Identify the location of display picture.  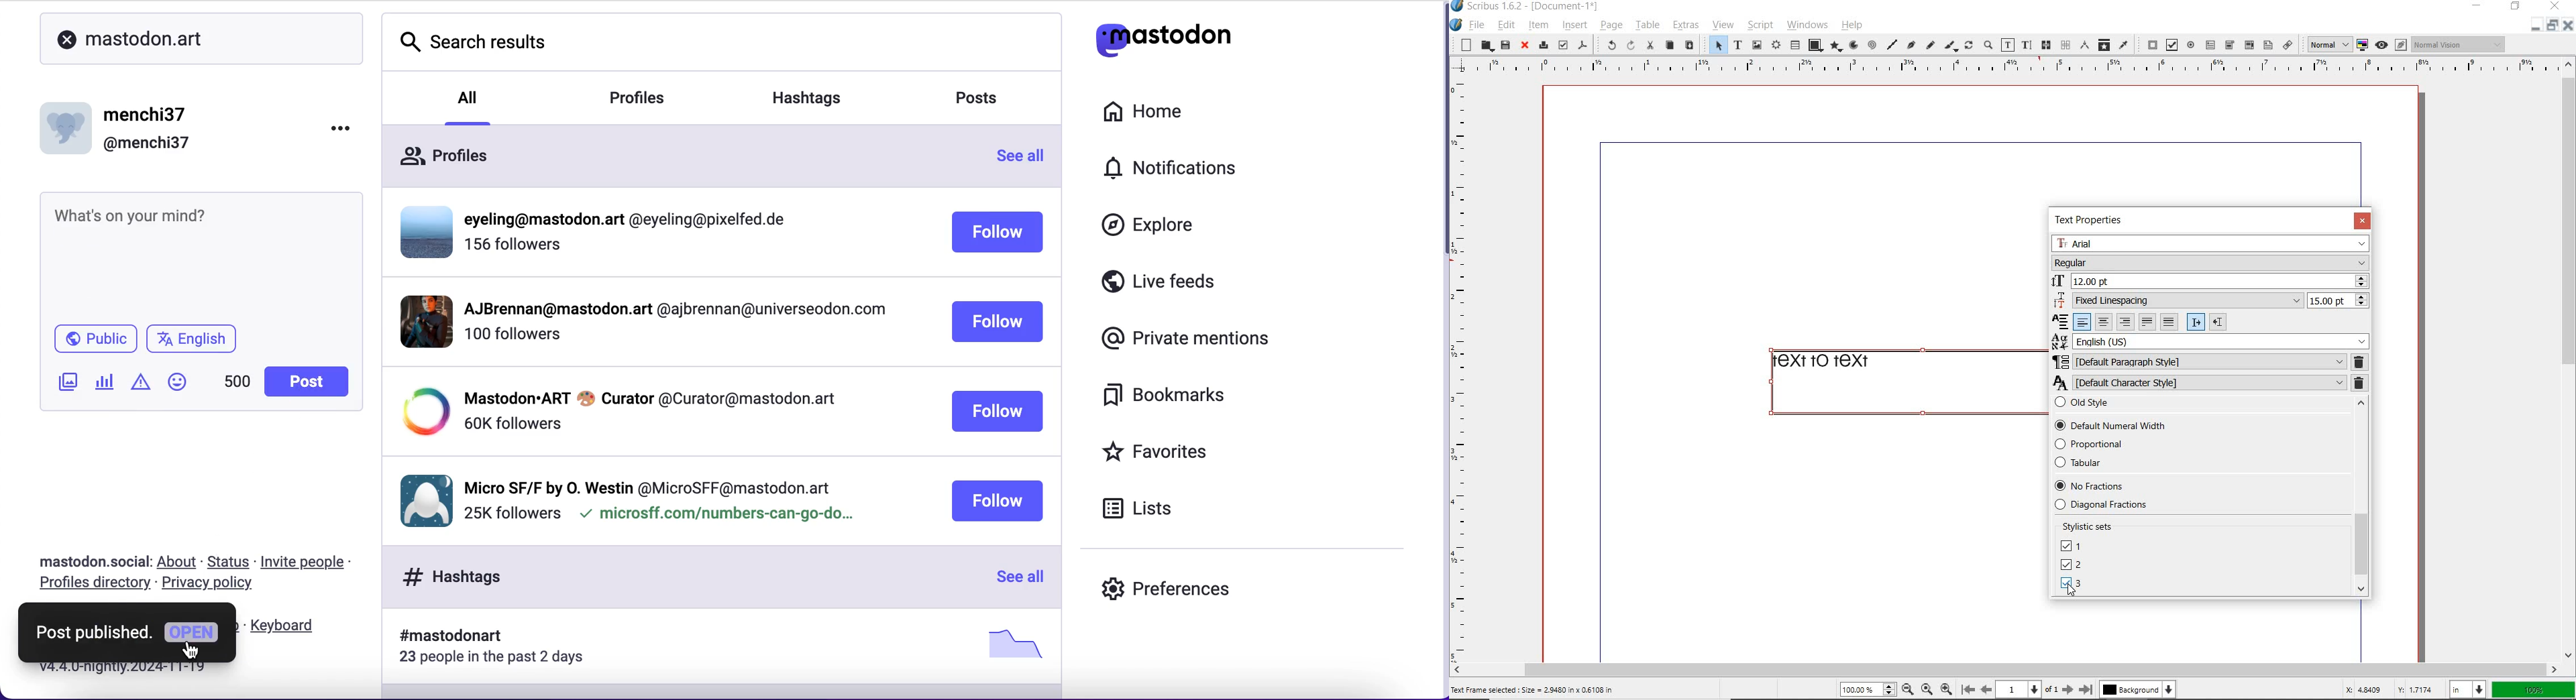
(417, 321).